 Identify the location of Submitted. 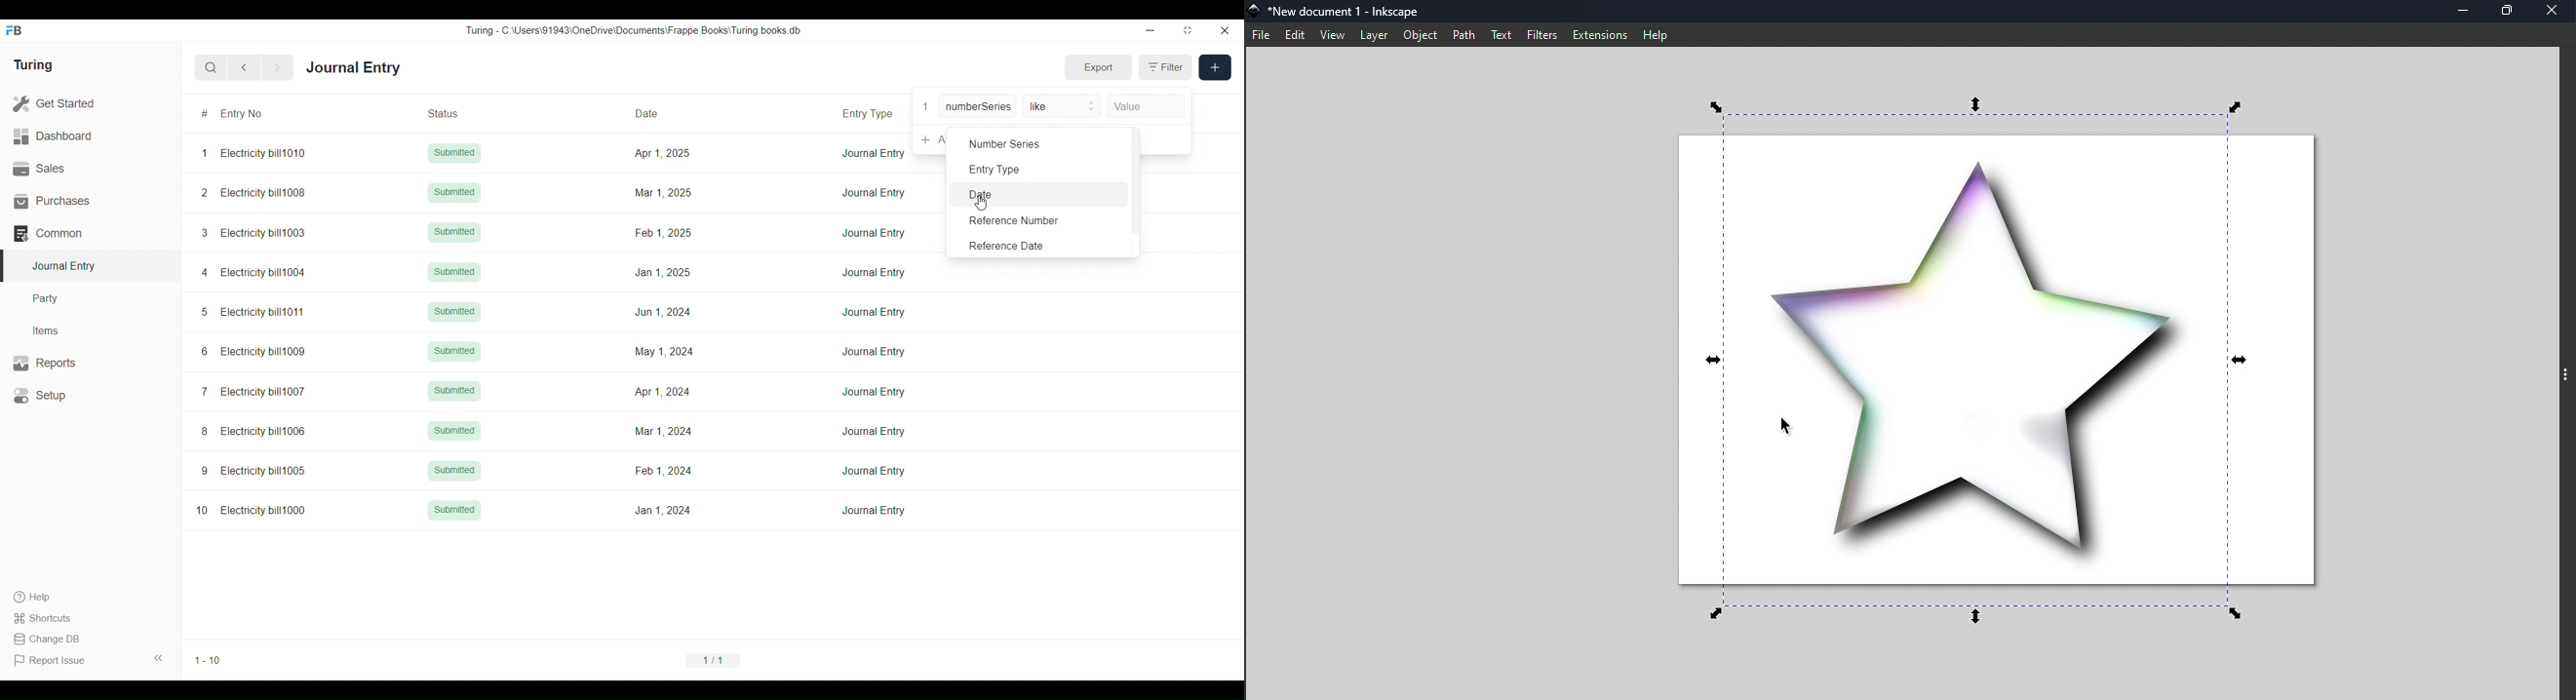
(455, 509).